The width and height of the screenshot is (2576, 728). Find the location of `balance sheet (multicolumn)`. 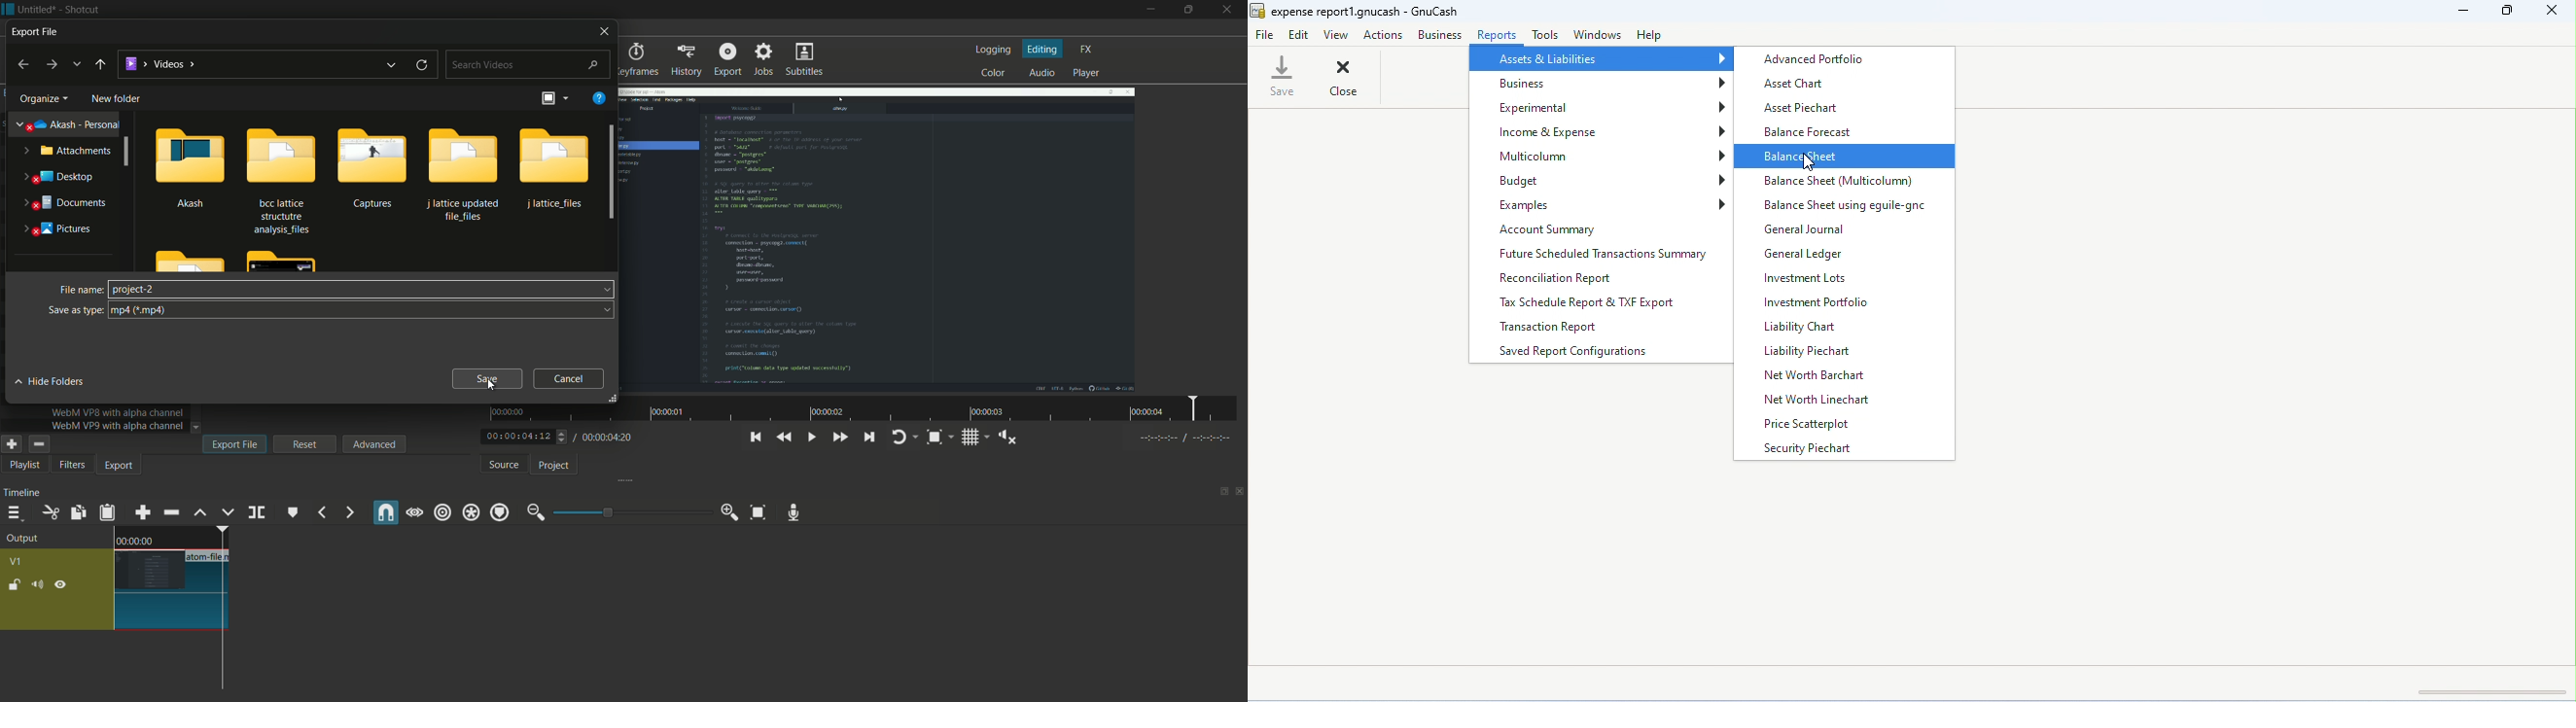

balance sheet (multicolumn) is located at coordinates (1840, 181).